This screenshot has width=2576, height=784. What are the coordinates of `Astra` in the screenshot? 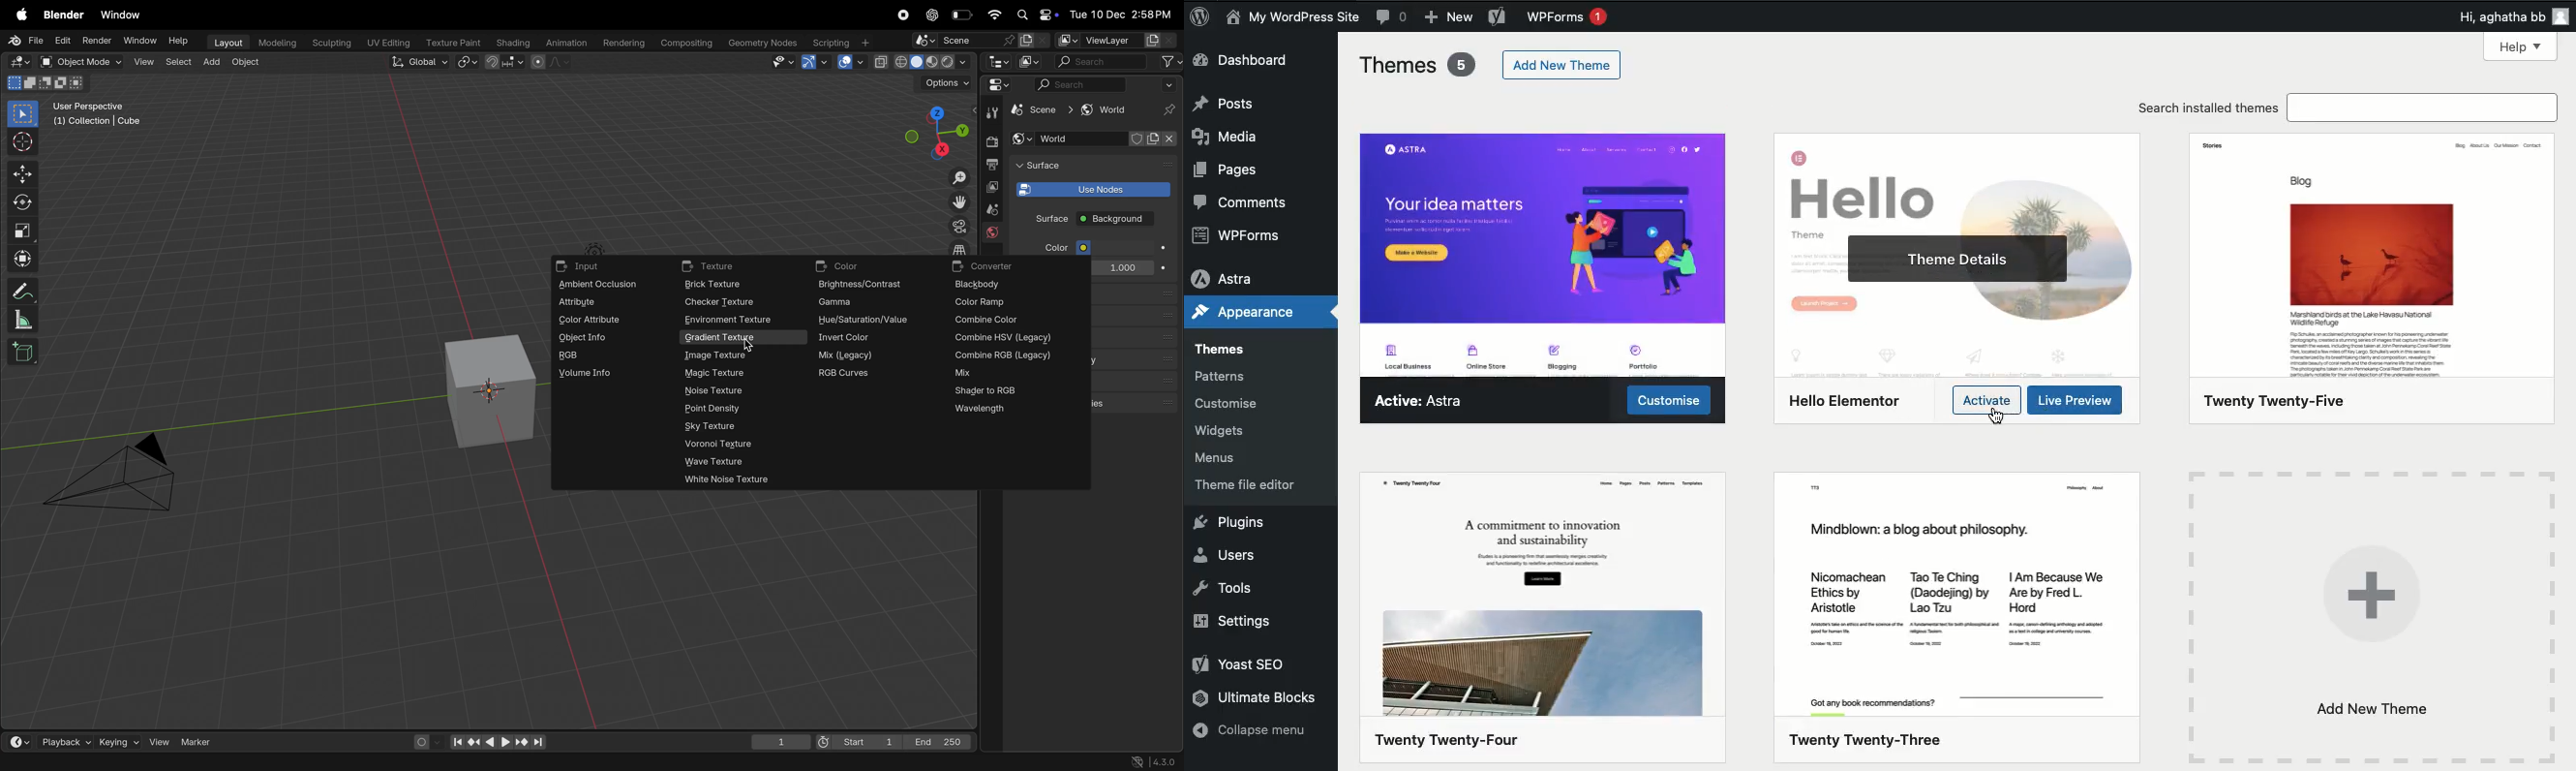 It's located at (1423, 403).